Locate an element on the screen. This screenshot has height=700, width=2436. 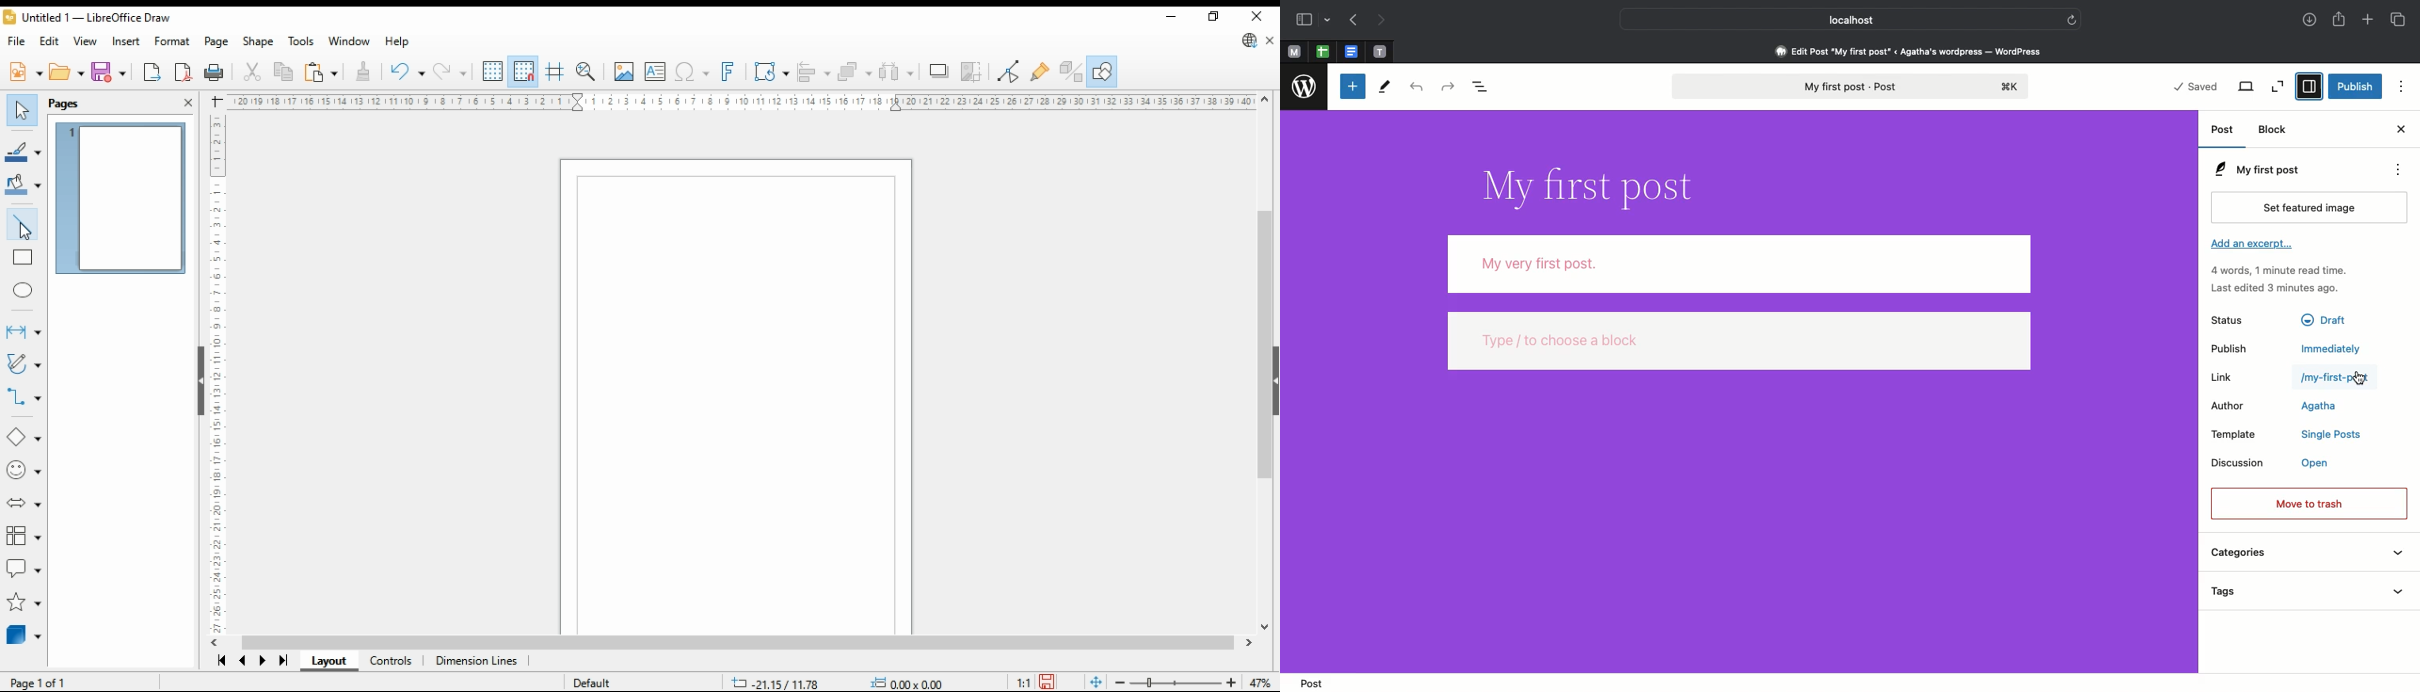
block arrows is located at coordinates (24, 503).